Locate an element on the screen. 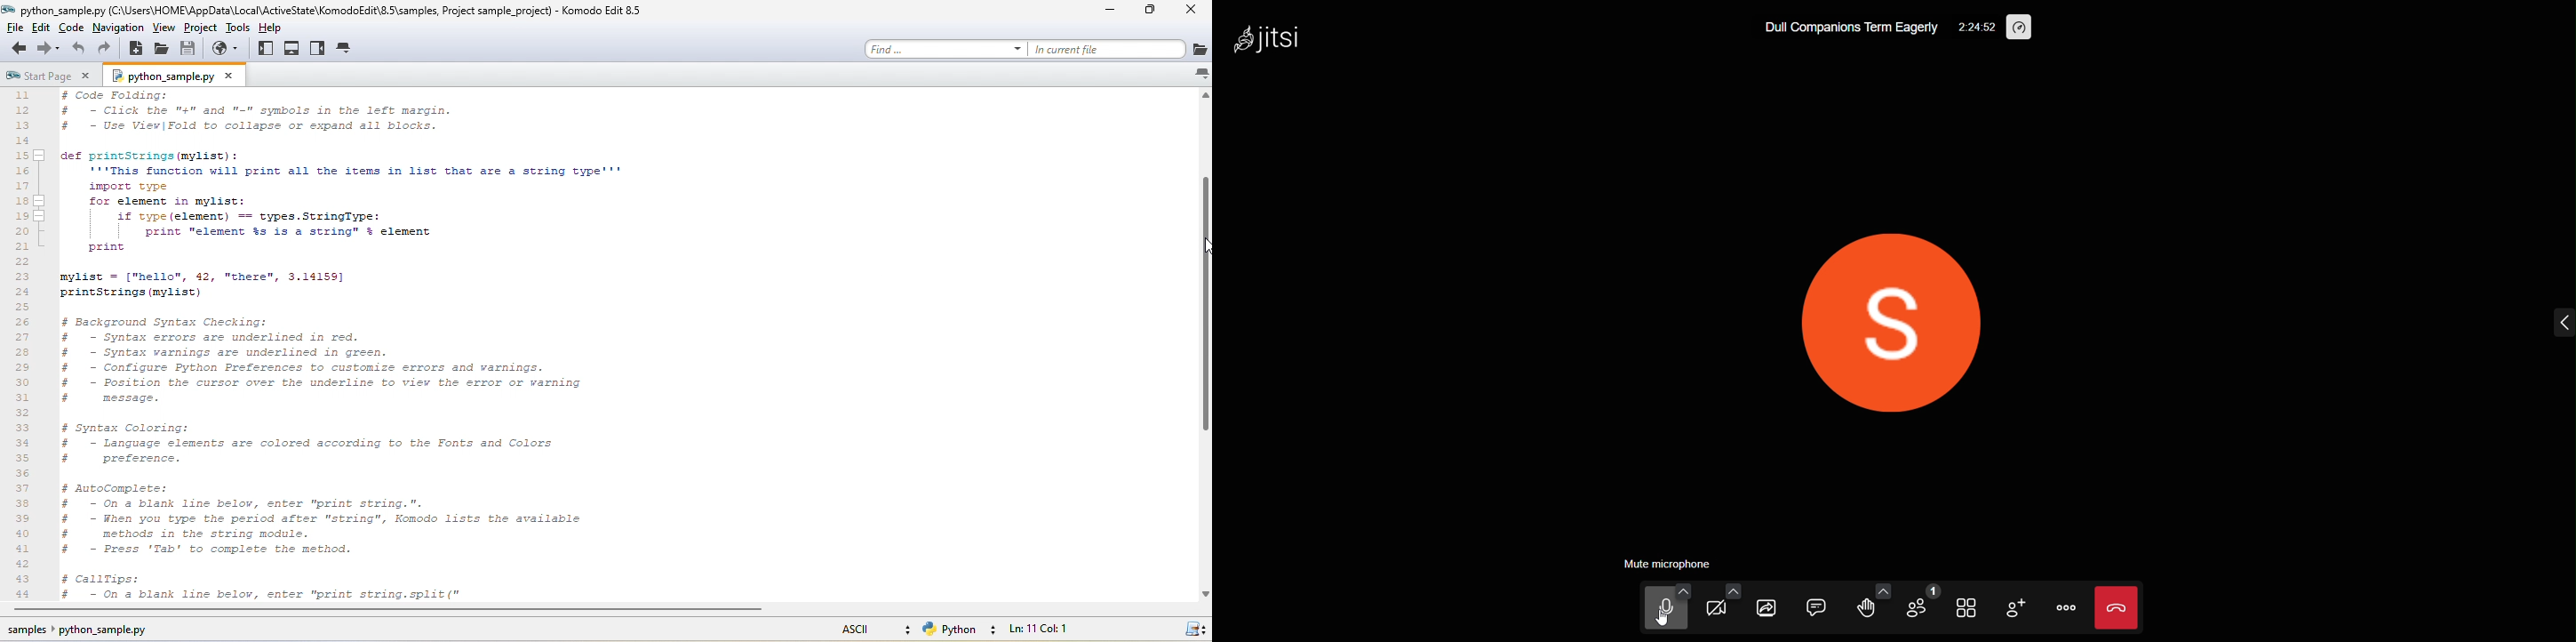  open is located at coordinates (163, 50).